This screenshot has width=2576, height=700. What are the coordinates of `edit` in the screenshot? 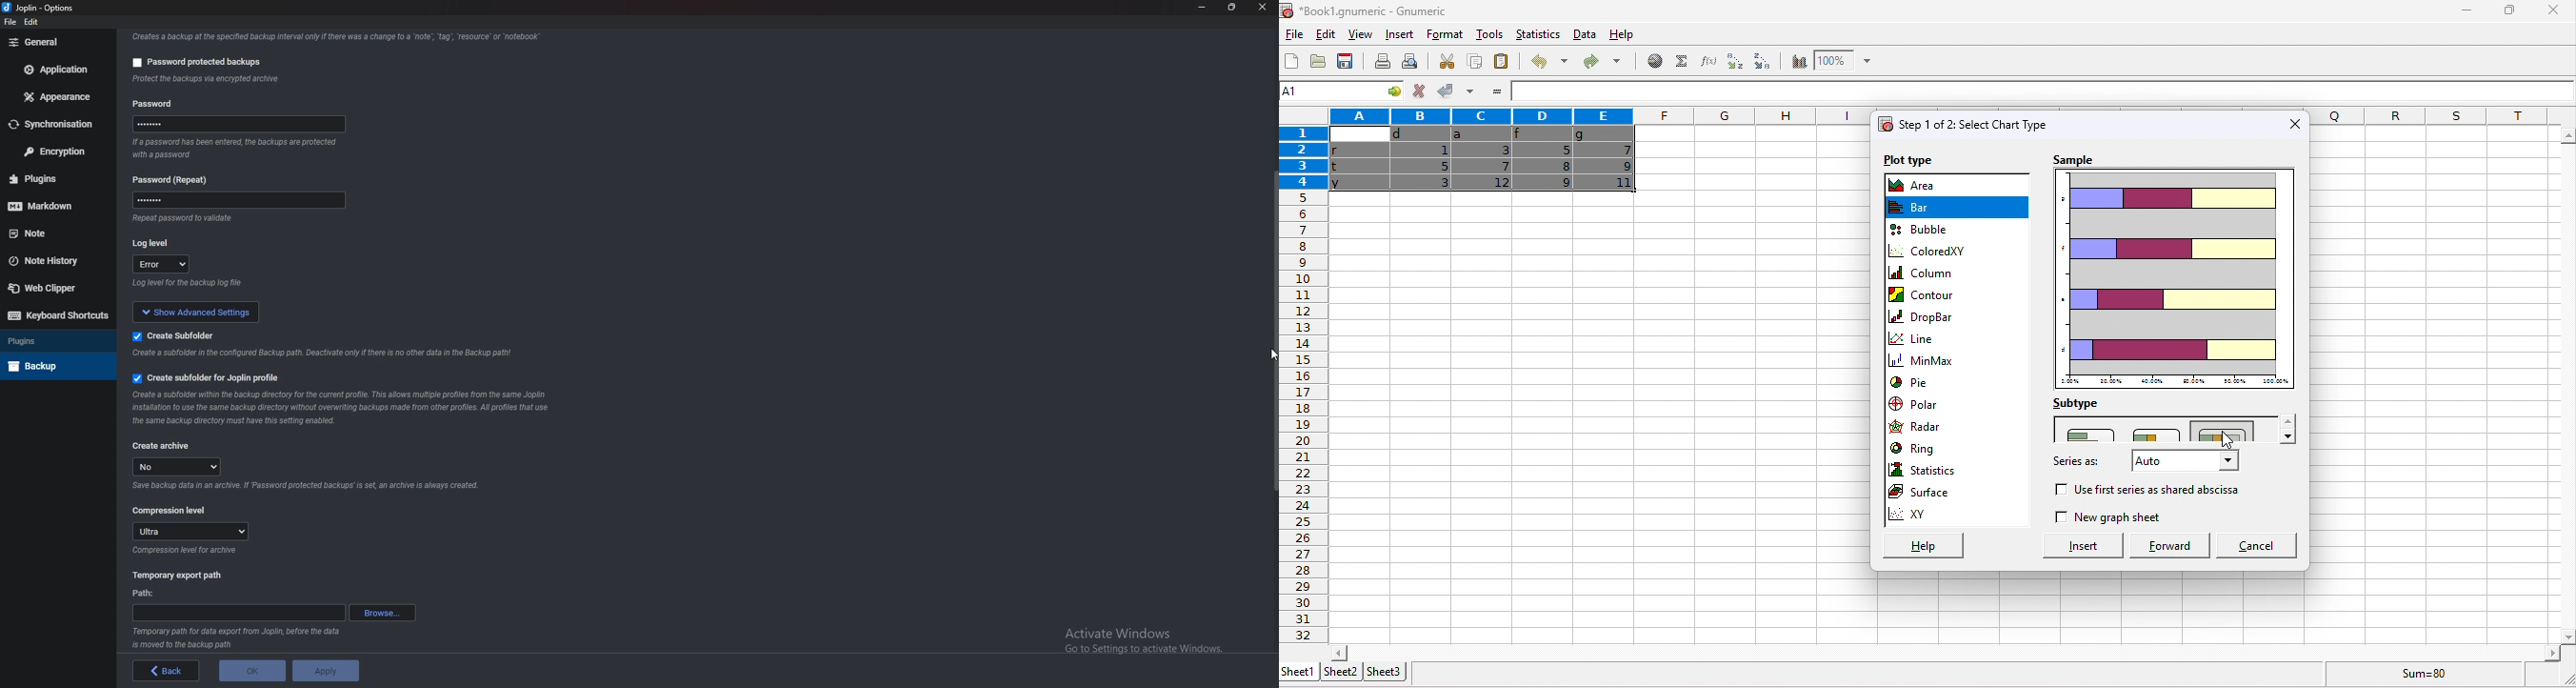 It's located at (32, 23).